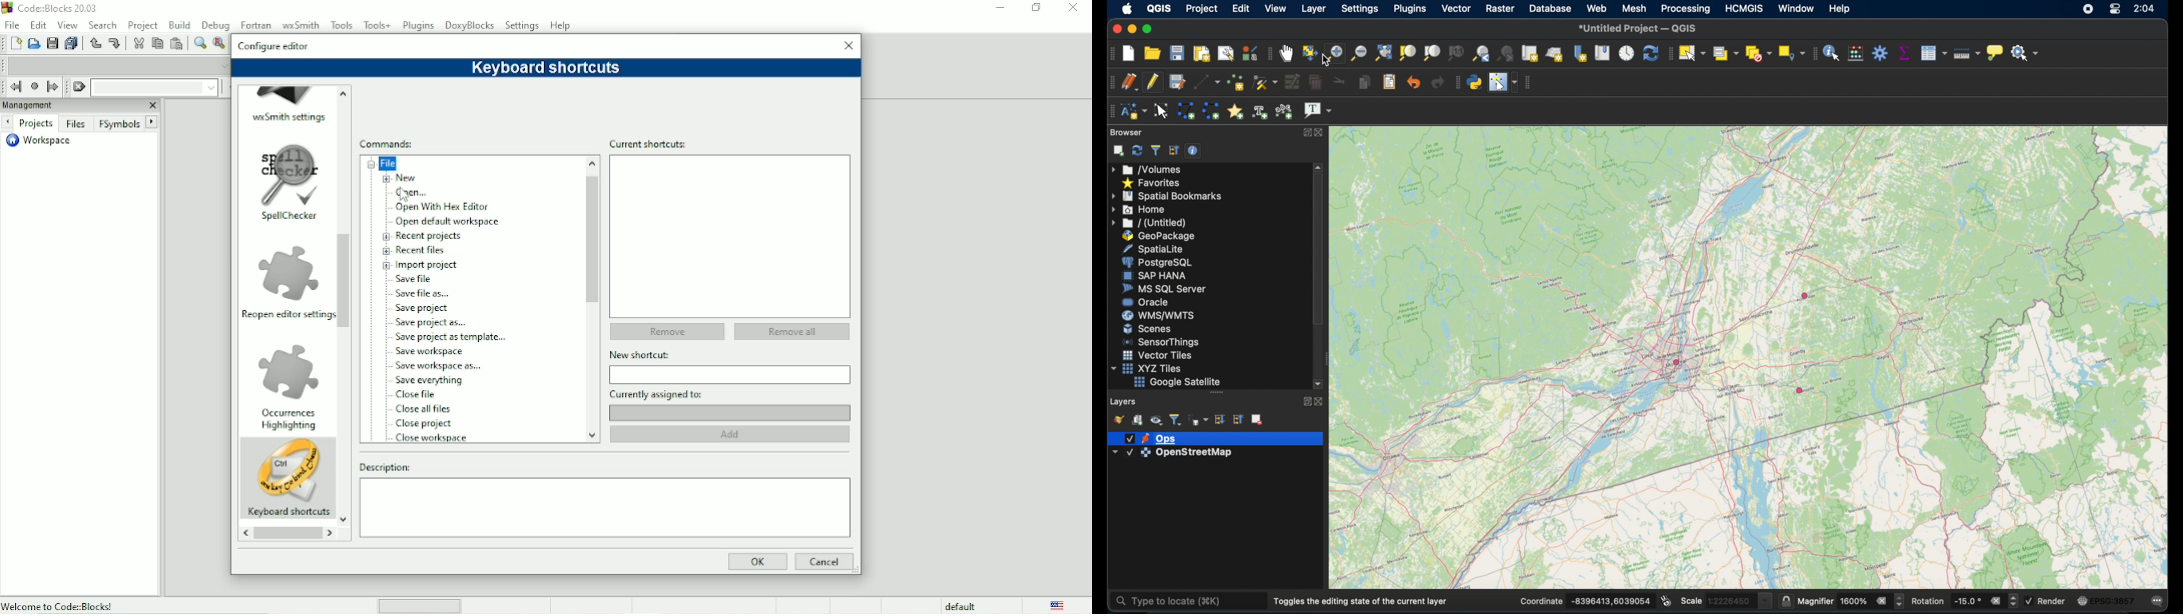 This screenshot has width=2184, height=616. What do you see at coordinates (1059, 605) in the screenshot?
I see `Language` at bounding box center [1059, 605].